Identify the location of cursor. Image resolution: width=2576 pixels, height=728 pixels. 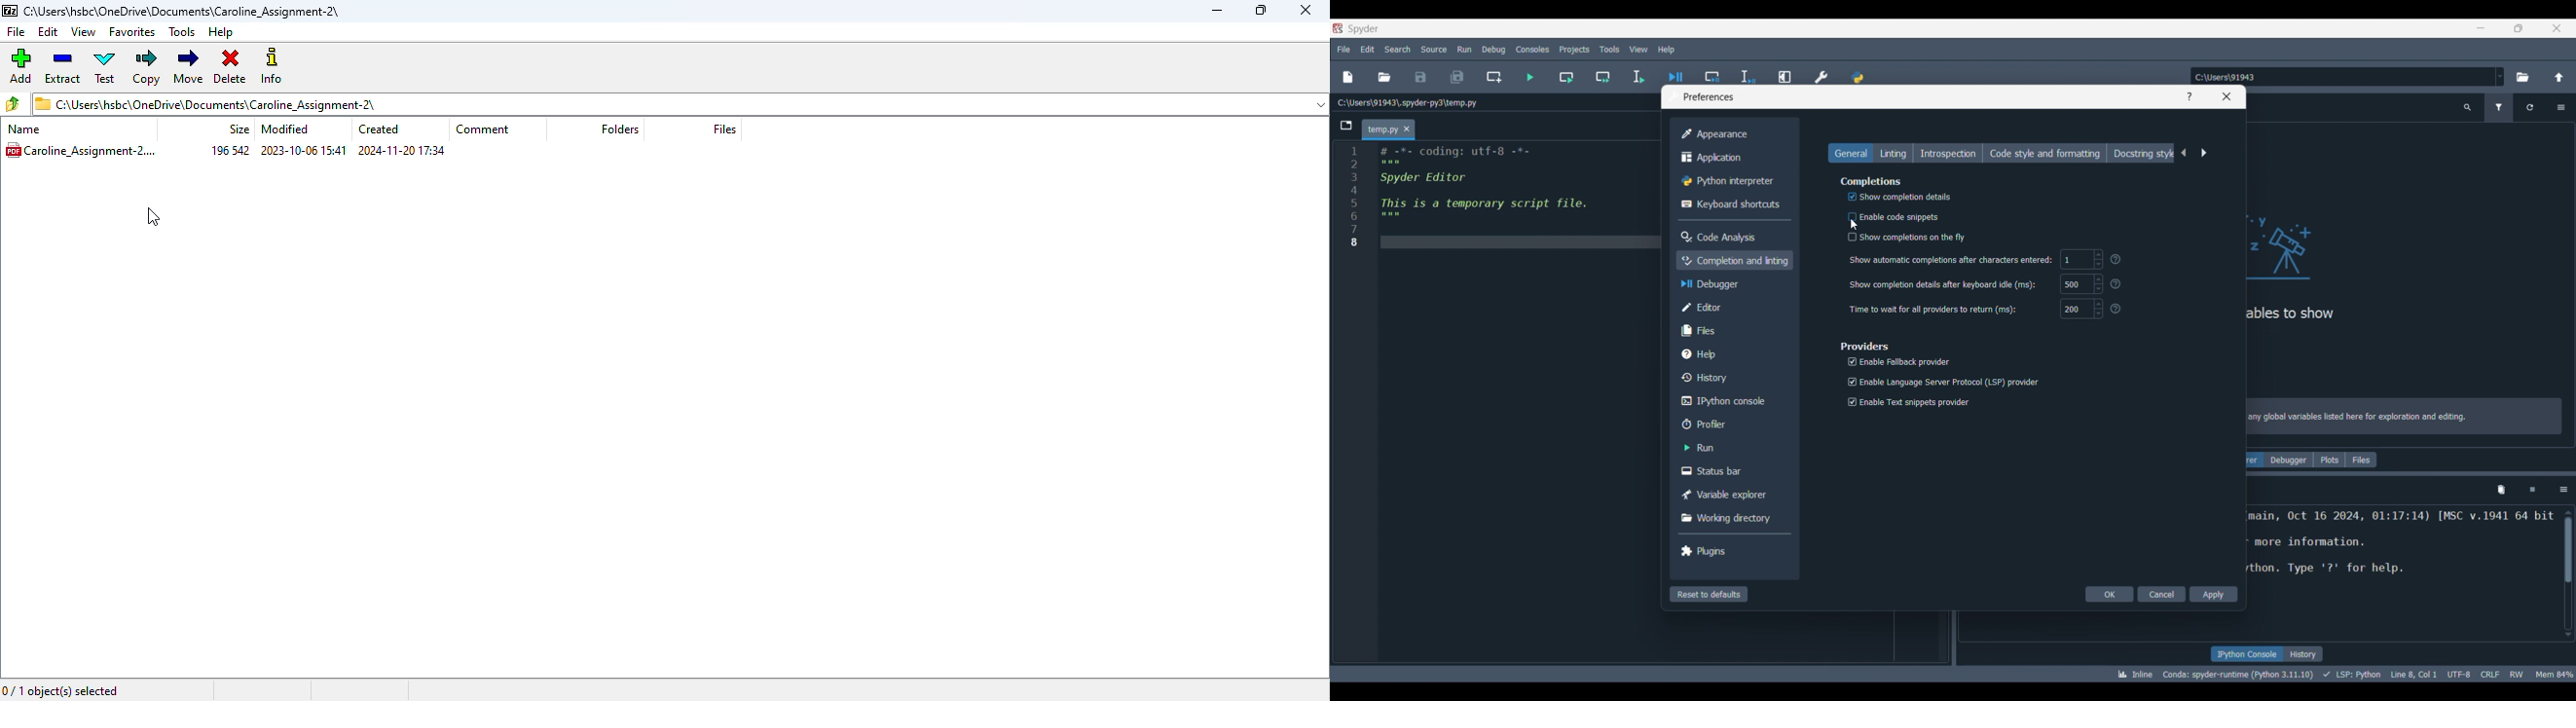
(153, 217).